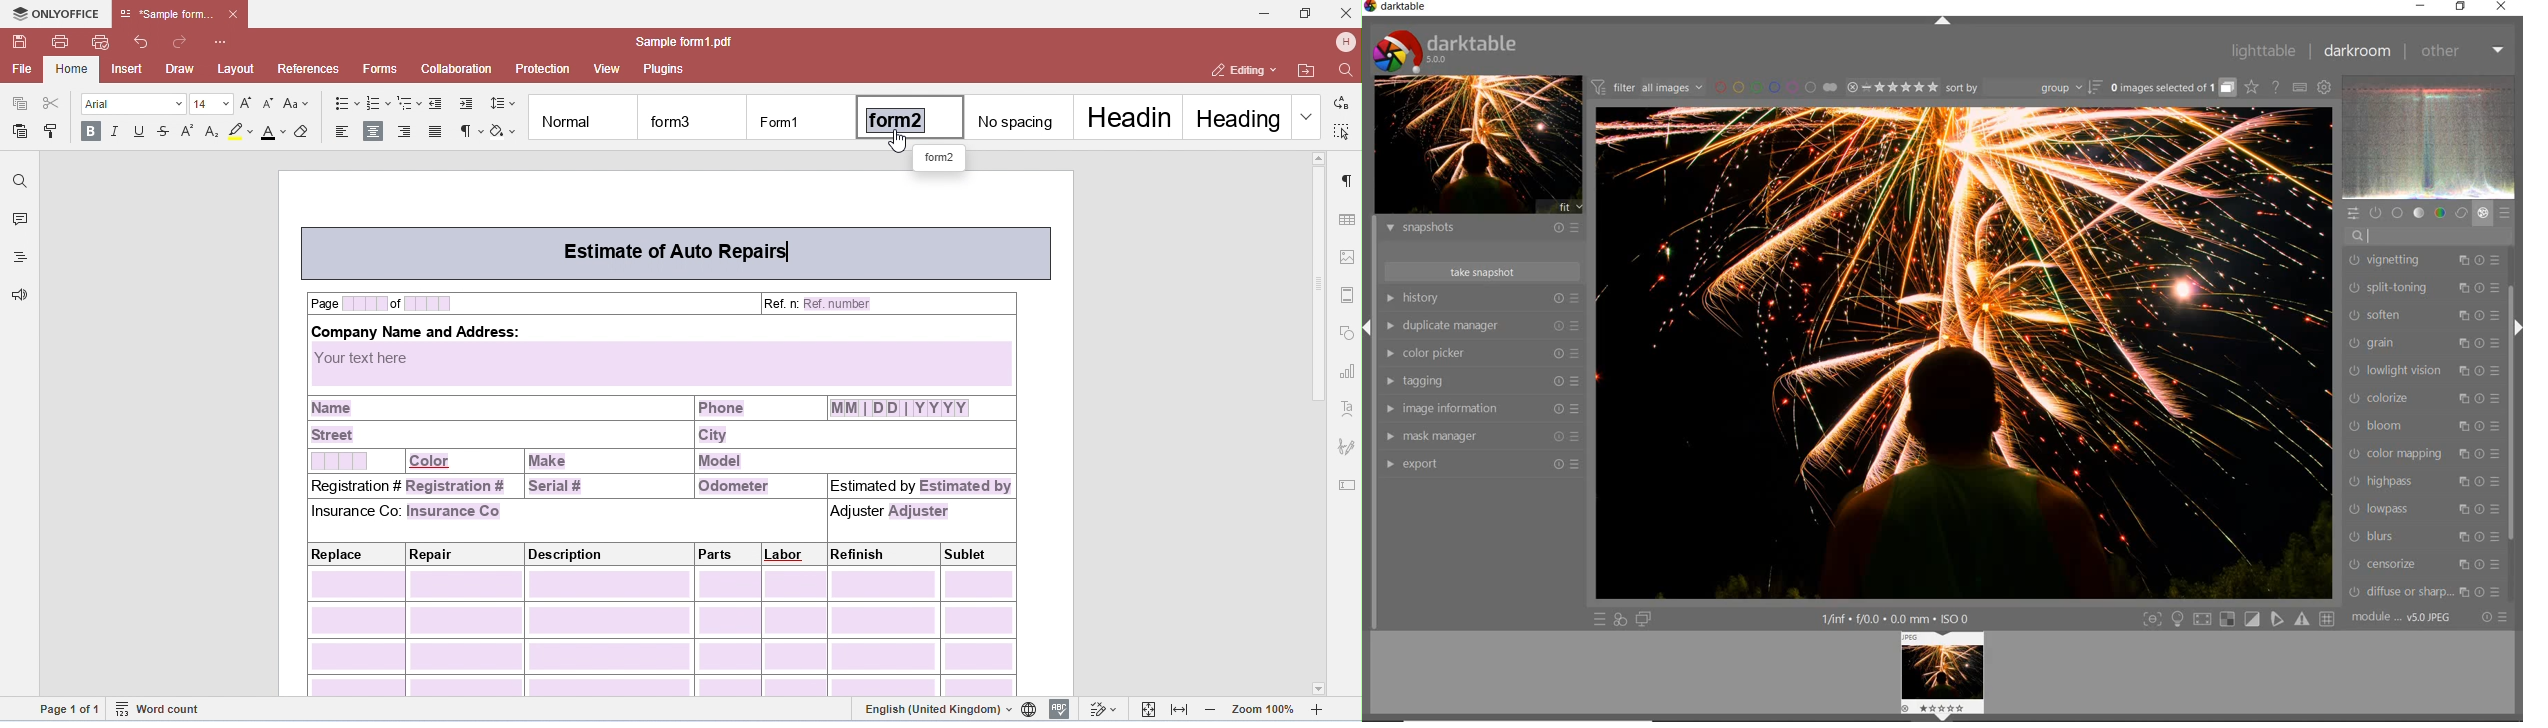 This screenshot has height=728, width=2548. I want to click on grouped images, so click(2173, 86).